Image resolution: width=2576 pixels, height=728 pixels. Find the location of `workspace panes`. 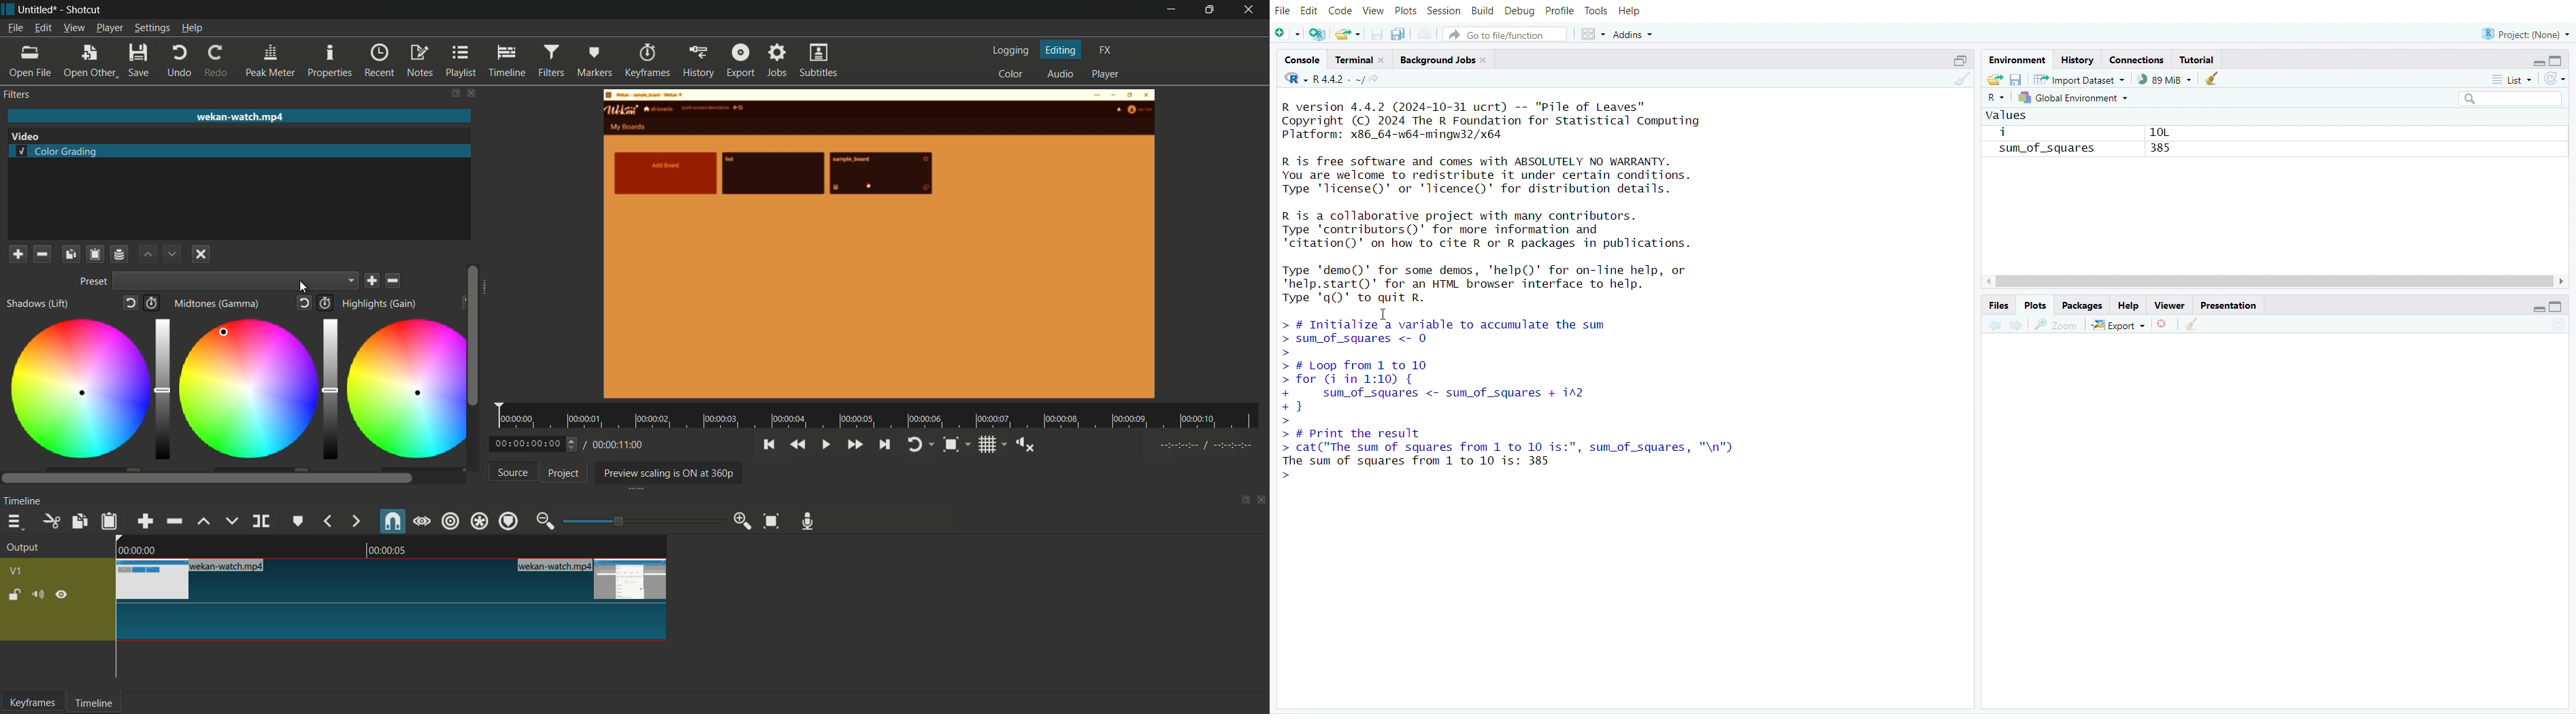

workspace panes is located at coordinates (1593, 35).